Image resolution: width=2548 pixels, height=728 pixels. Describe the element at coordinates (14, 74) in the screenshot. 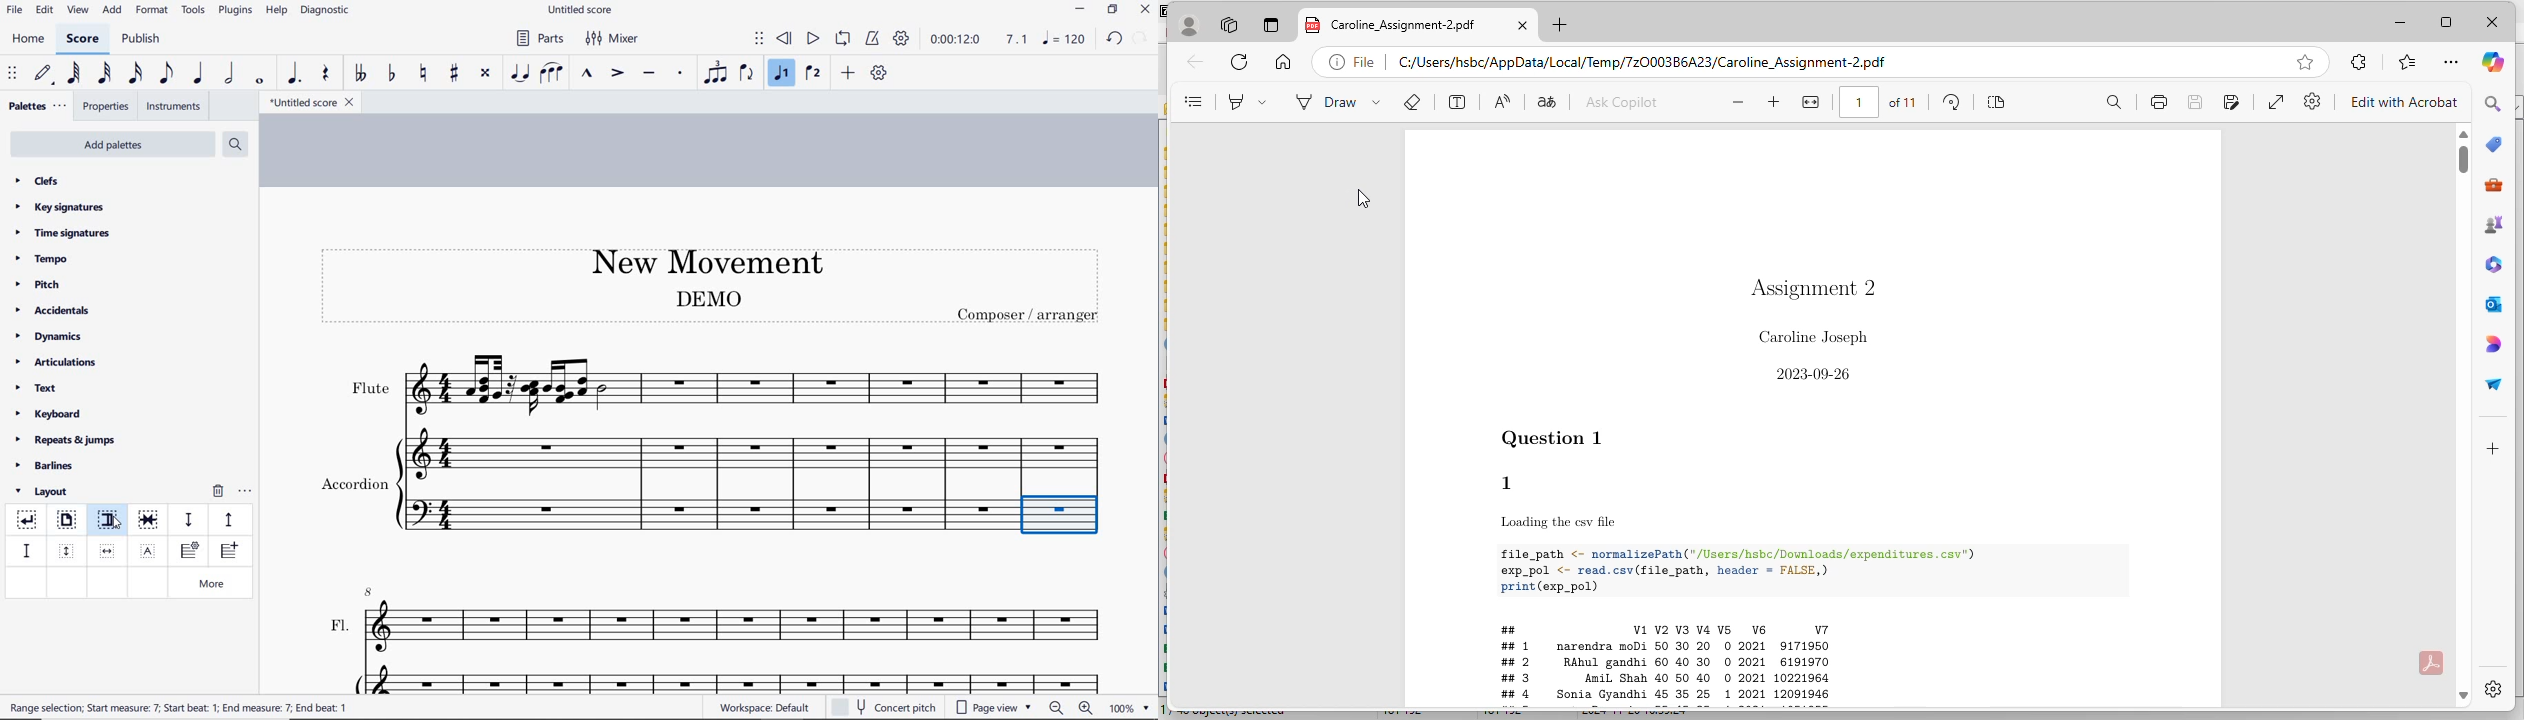

I see `select to move` at that location.